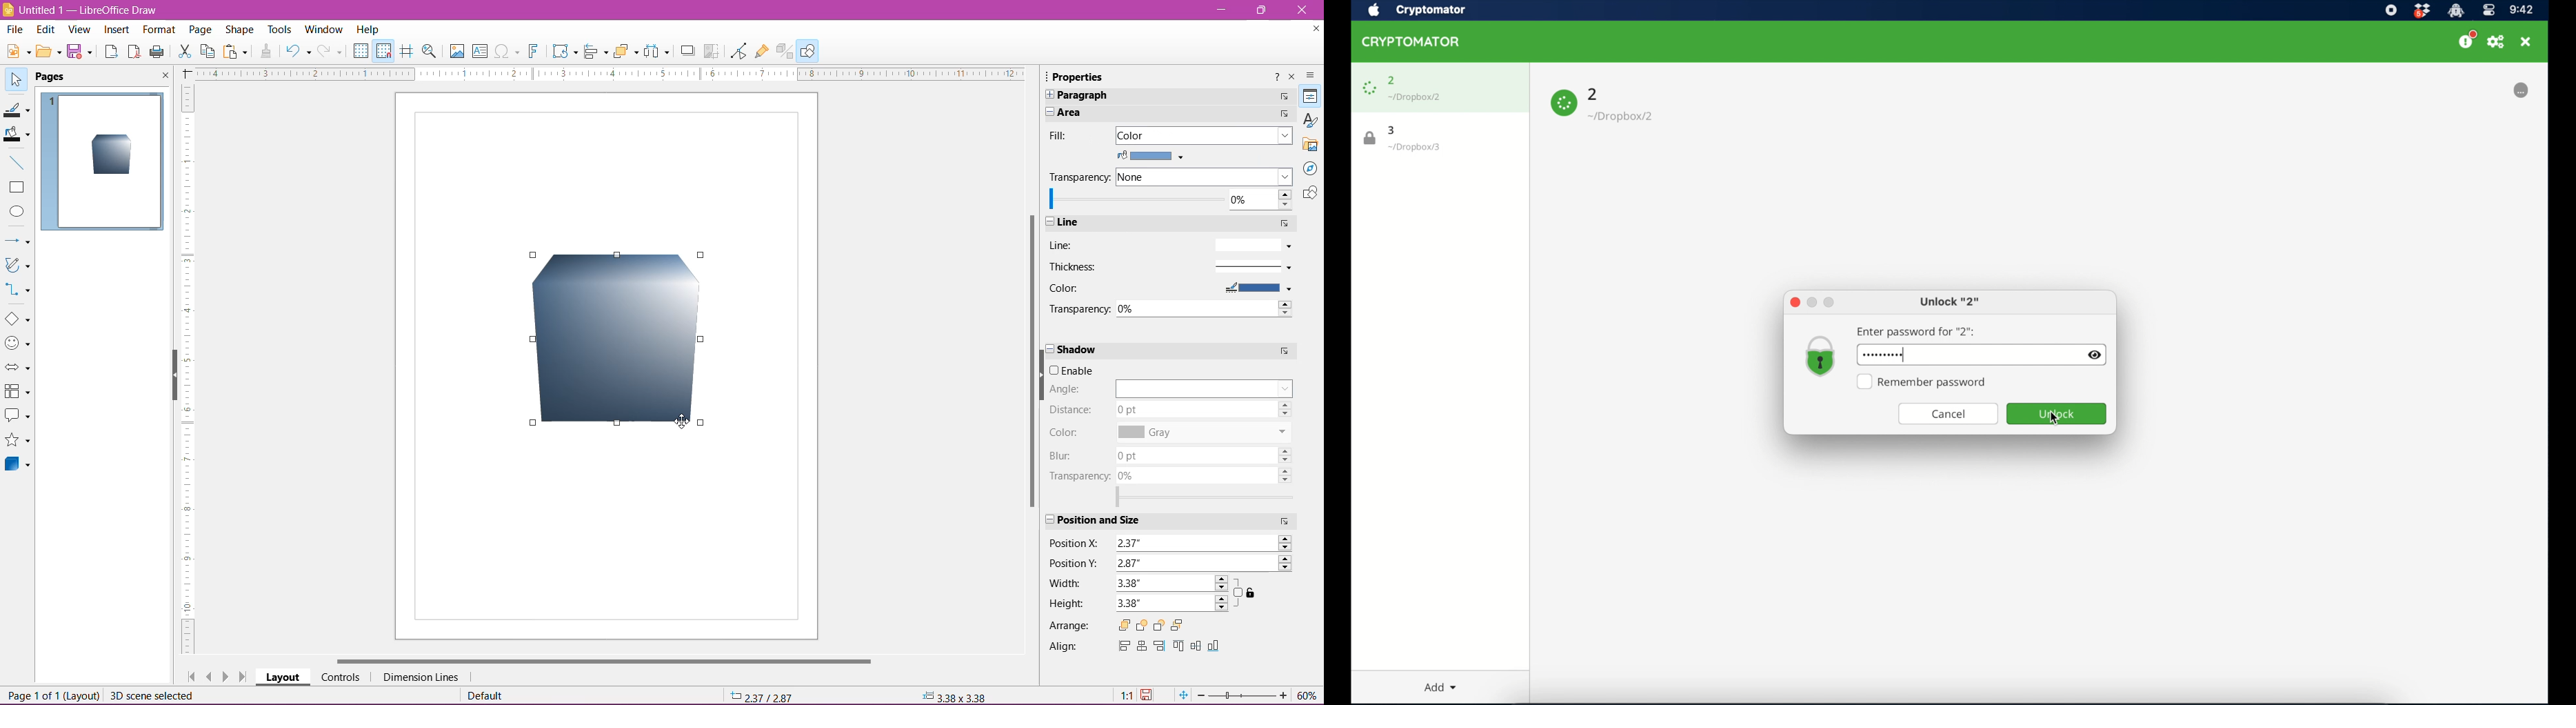 The height and width of the screenshot is (728, 2576). Describe the element at coordinates (1075, 77) in the screenshot. I see `Properties` at that location.